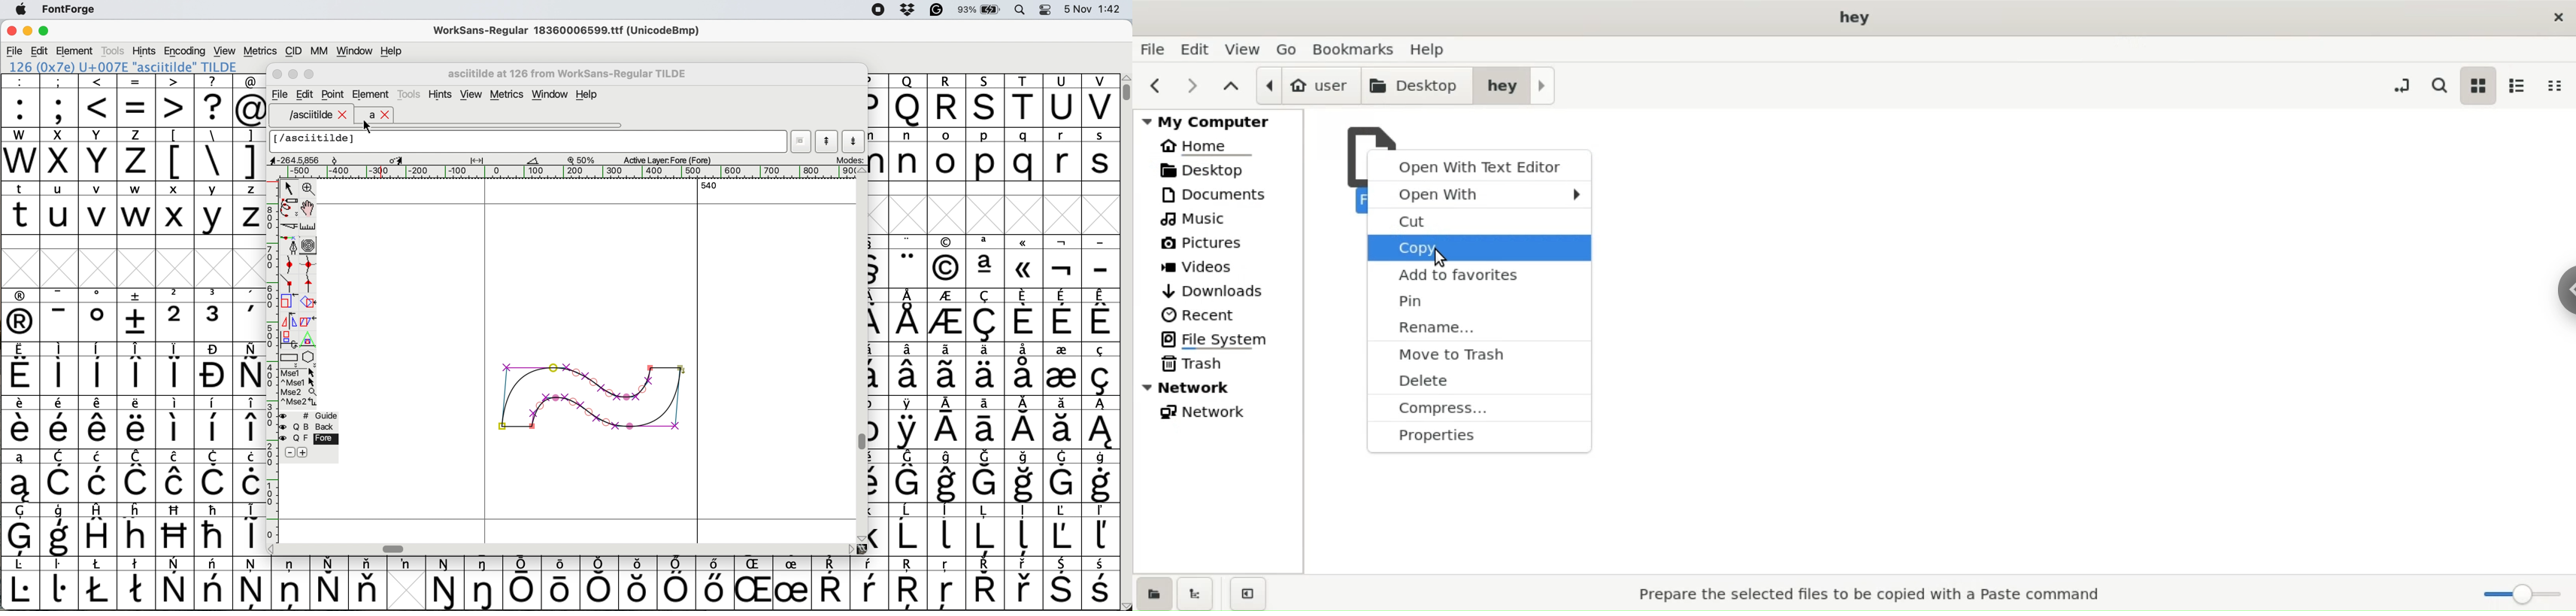 The image size is (2576, 616). What do you see at coordinates (756, 583) in the screenshot?
I see `` at bounding box center [756, 583].